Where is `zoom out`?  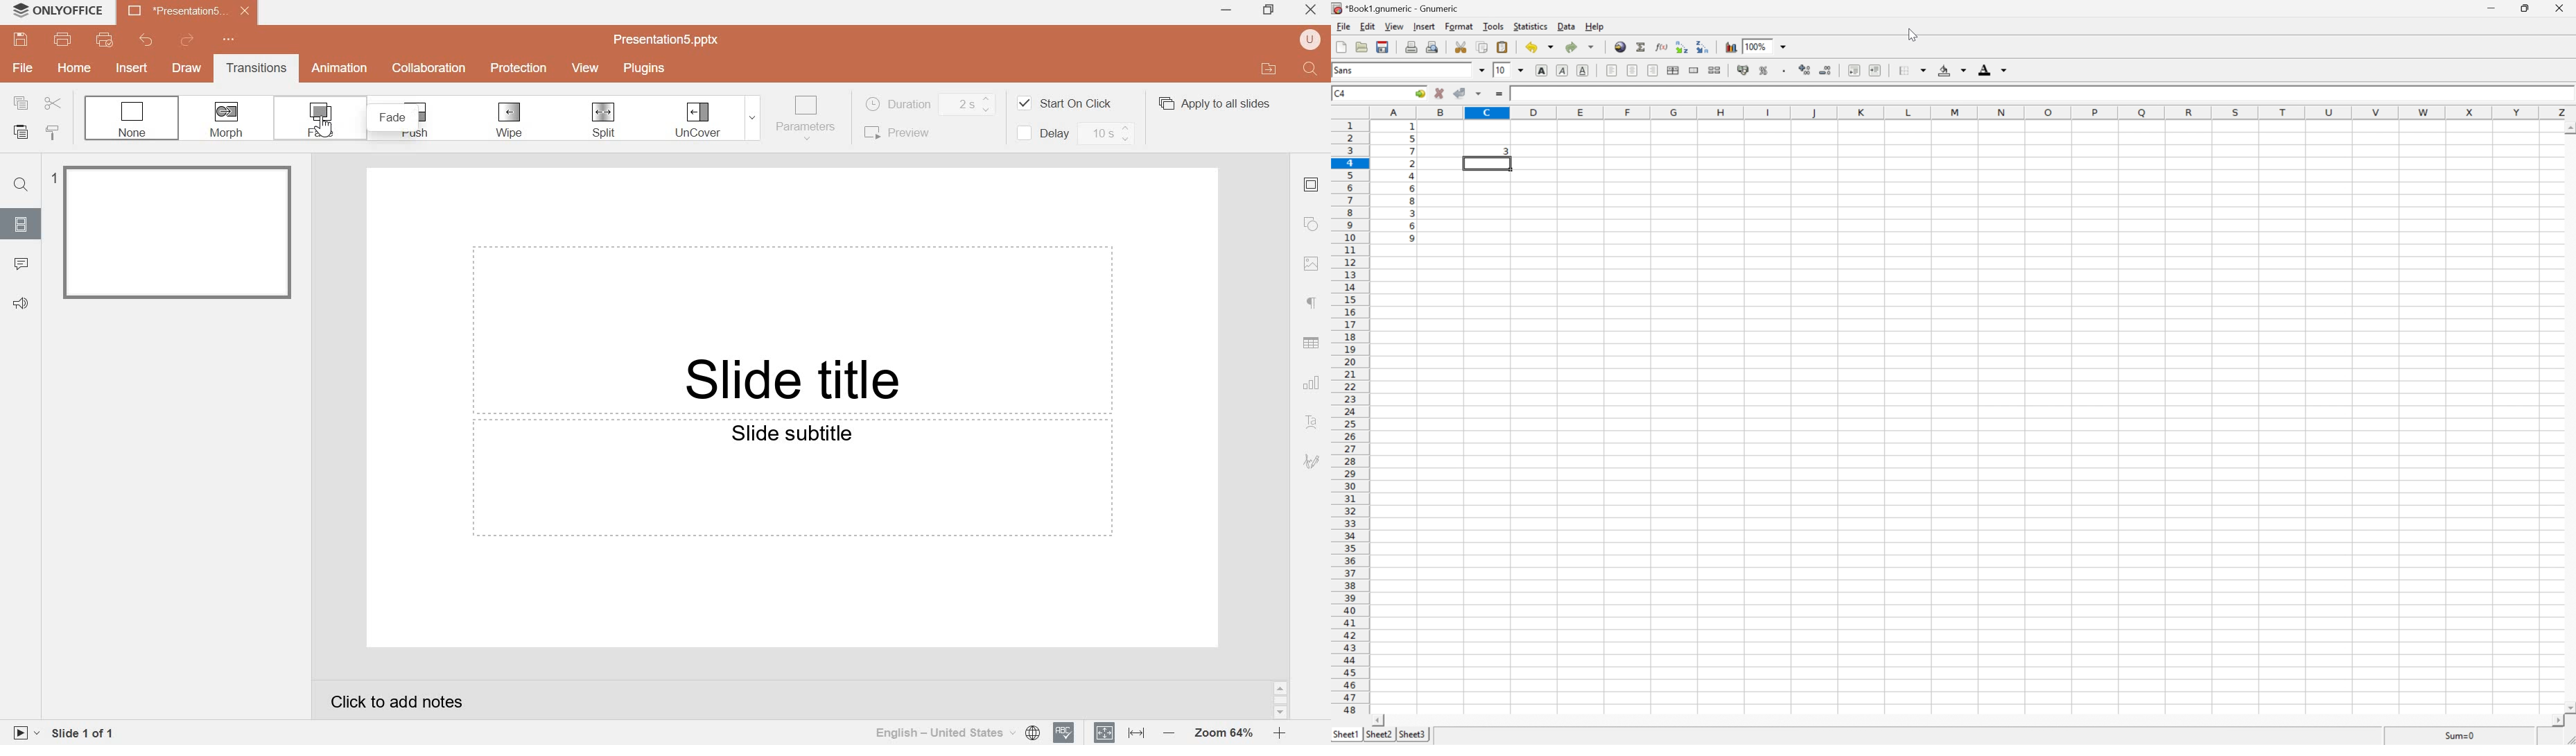
zoom out is located at coordinates (1167, 732).